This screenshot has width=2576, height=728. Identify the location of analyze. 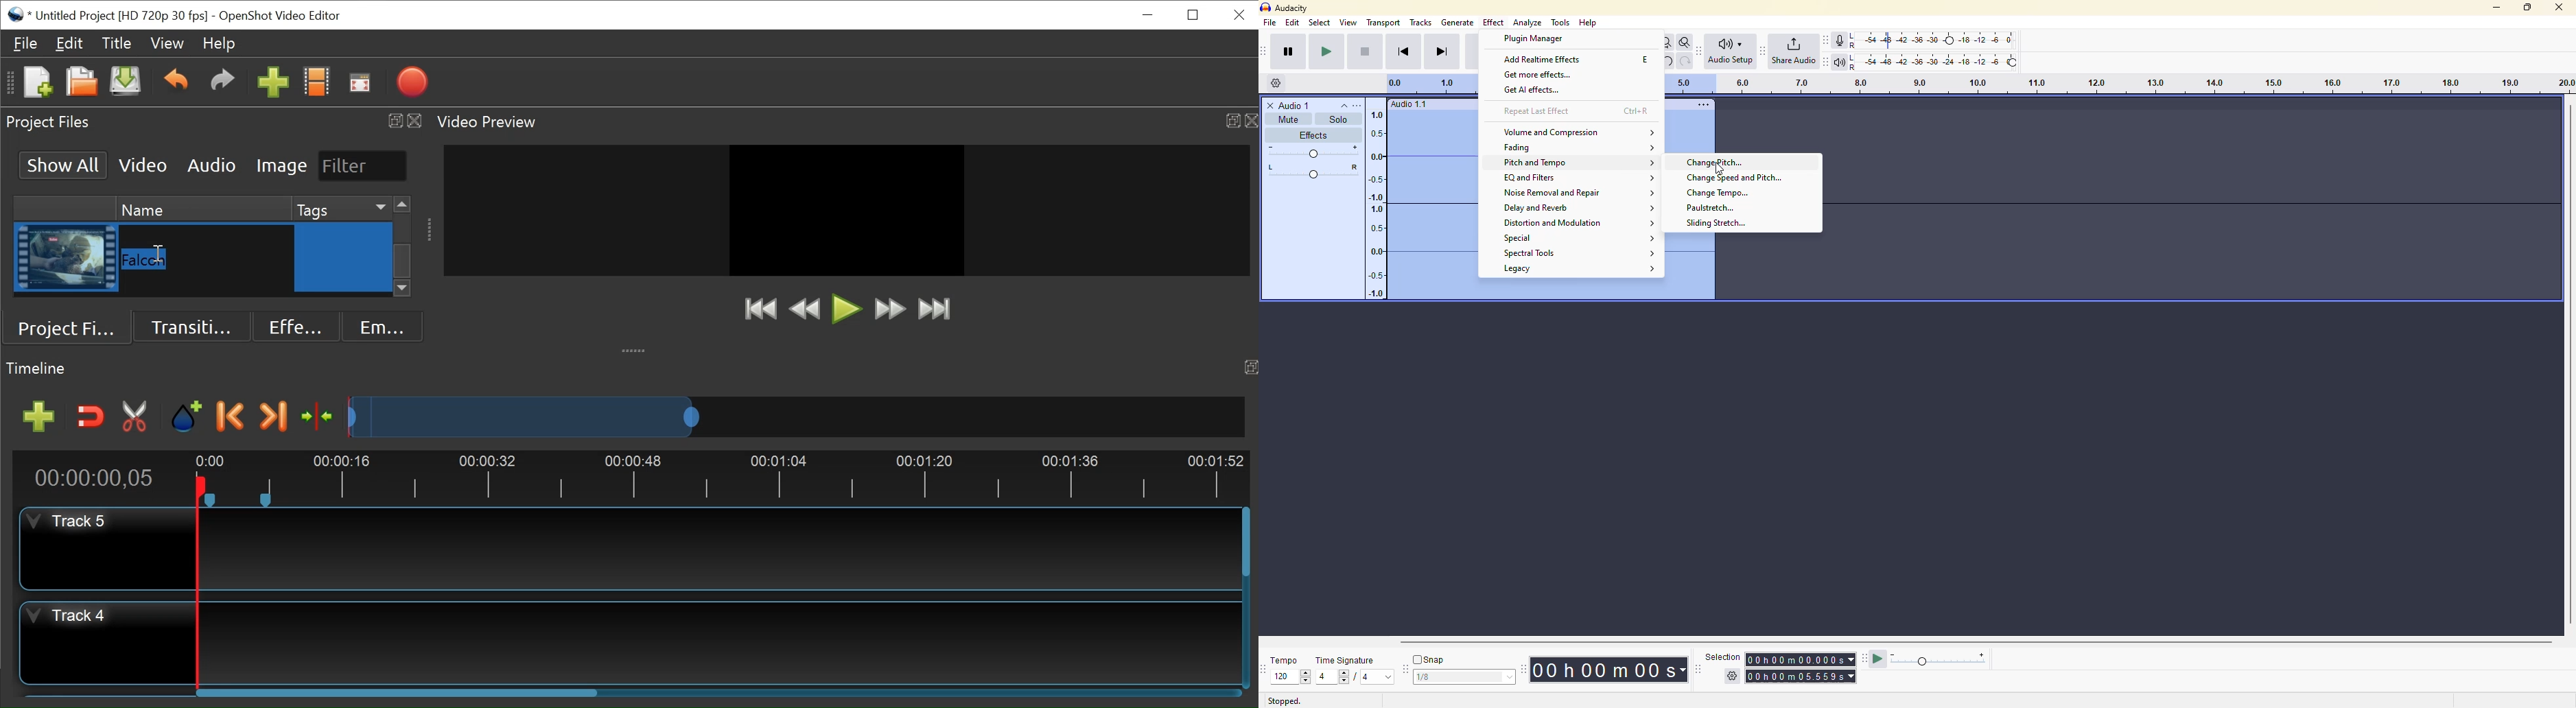
(1529, 23).